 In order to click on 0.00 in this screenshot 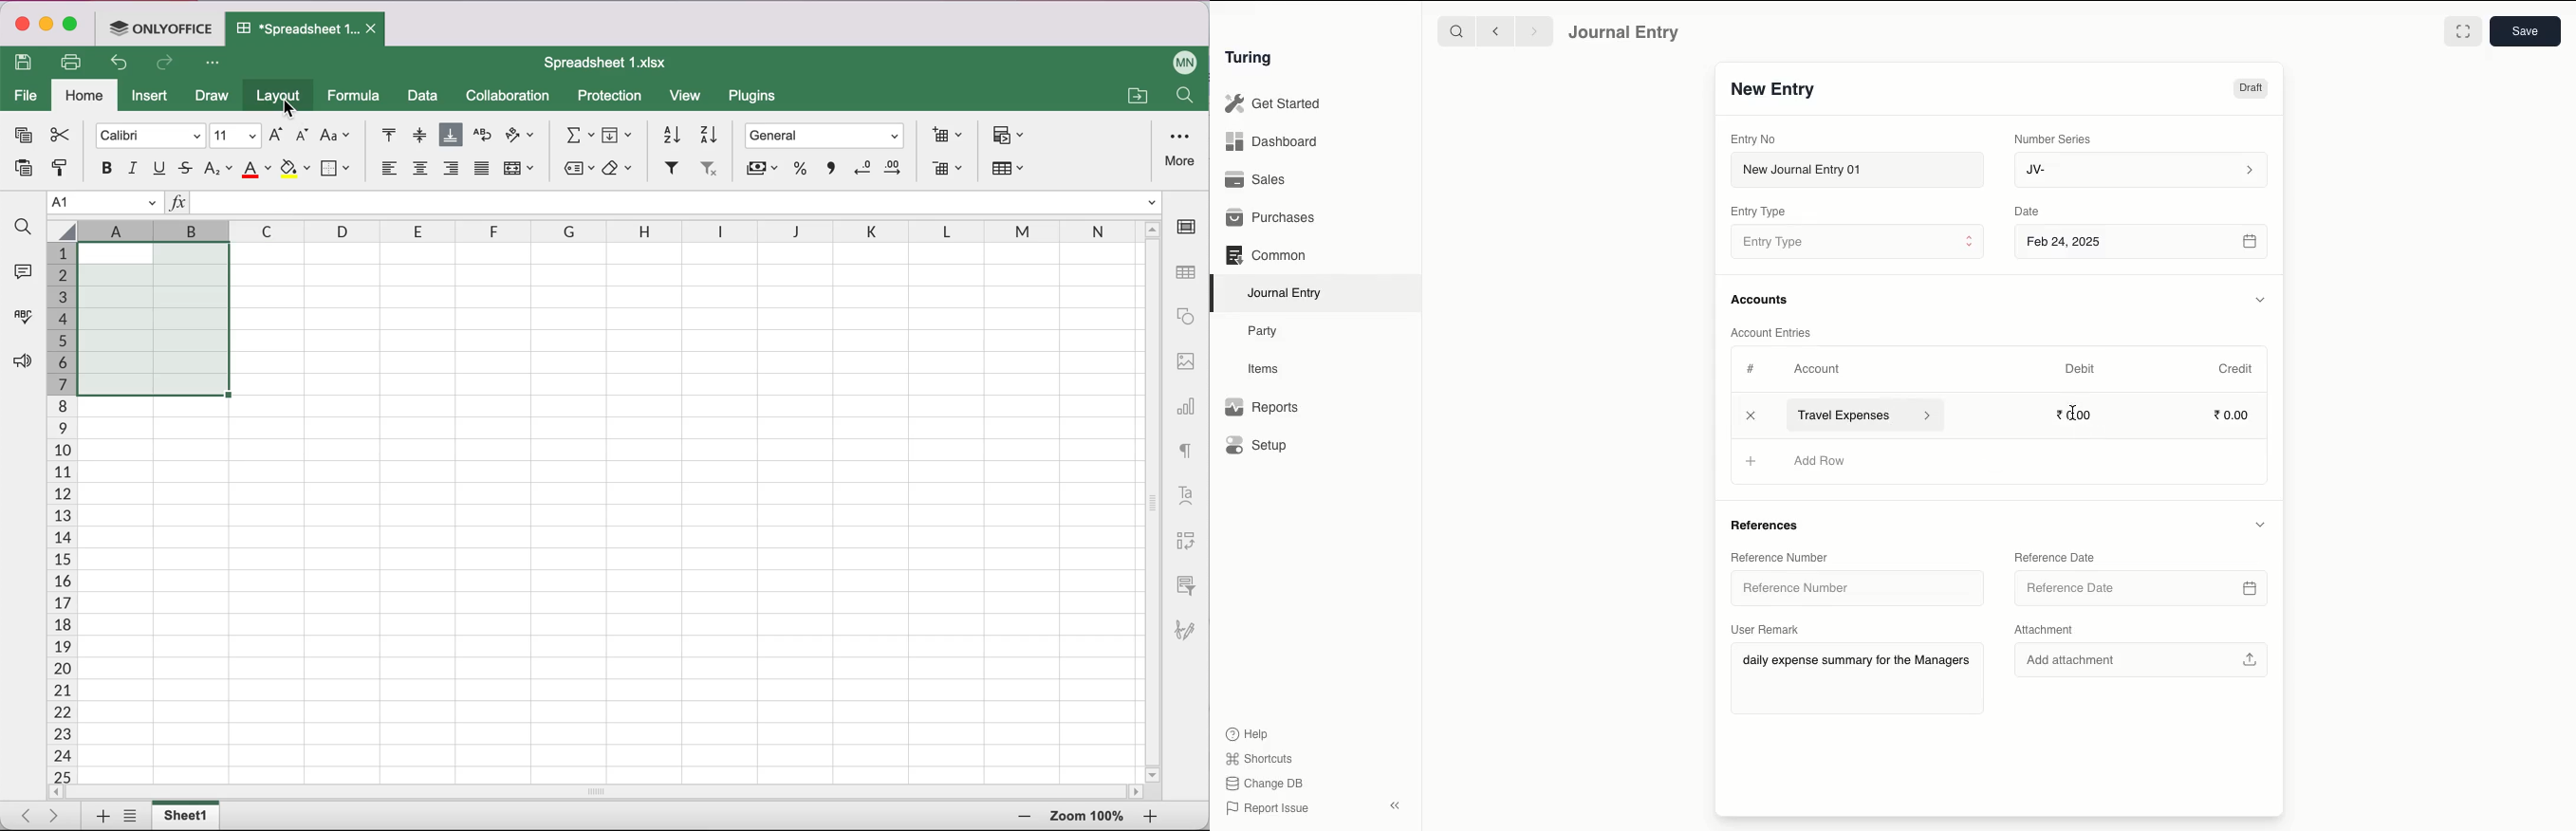, I will do `click(2075, 414)`.